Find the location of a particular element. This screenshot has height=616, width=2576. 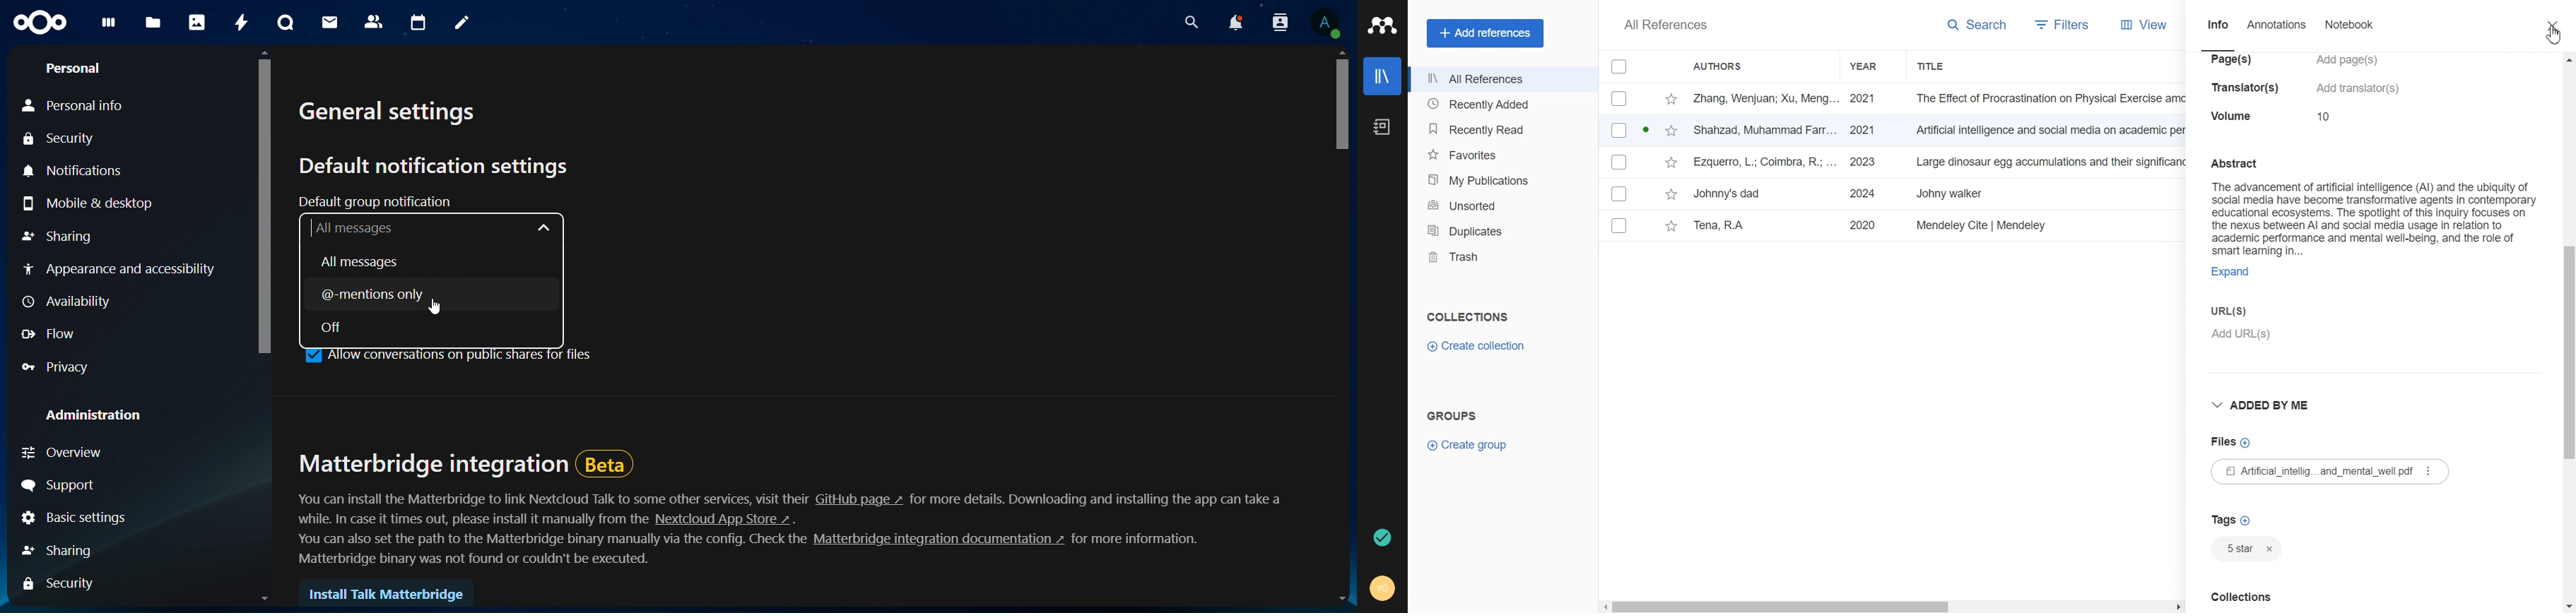

File is located at coordinates (1894, 131).